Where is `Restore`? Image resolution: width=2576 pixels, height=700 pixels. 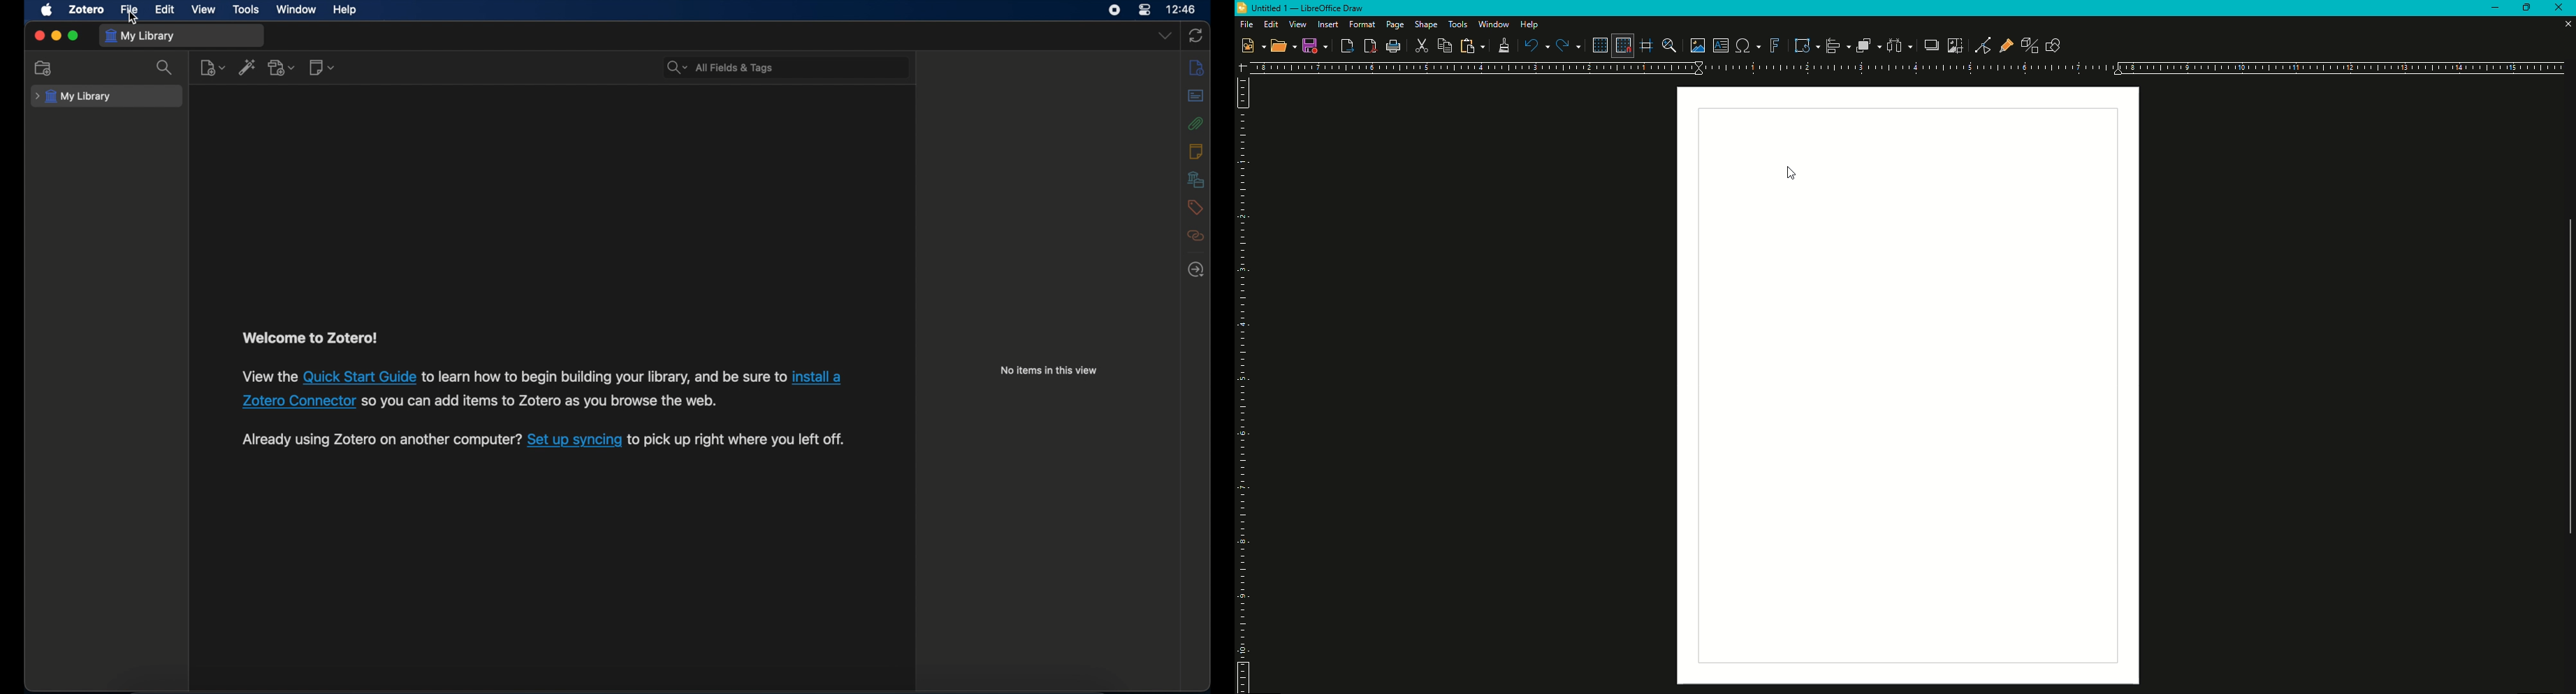 Restore is located at coordinates (2525, 8).